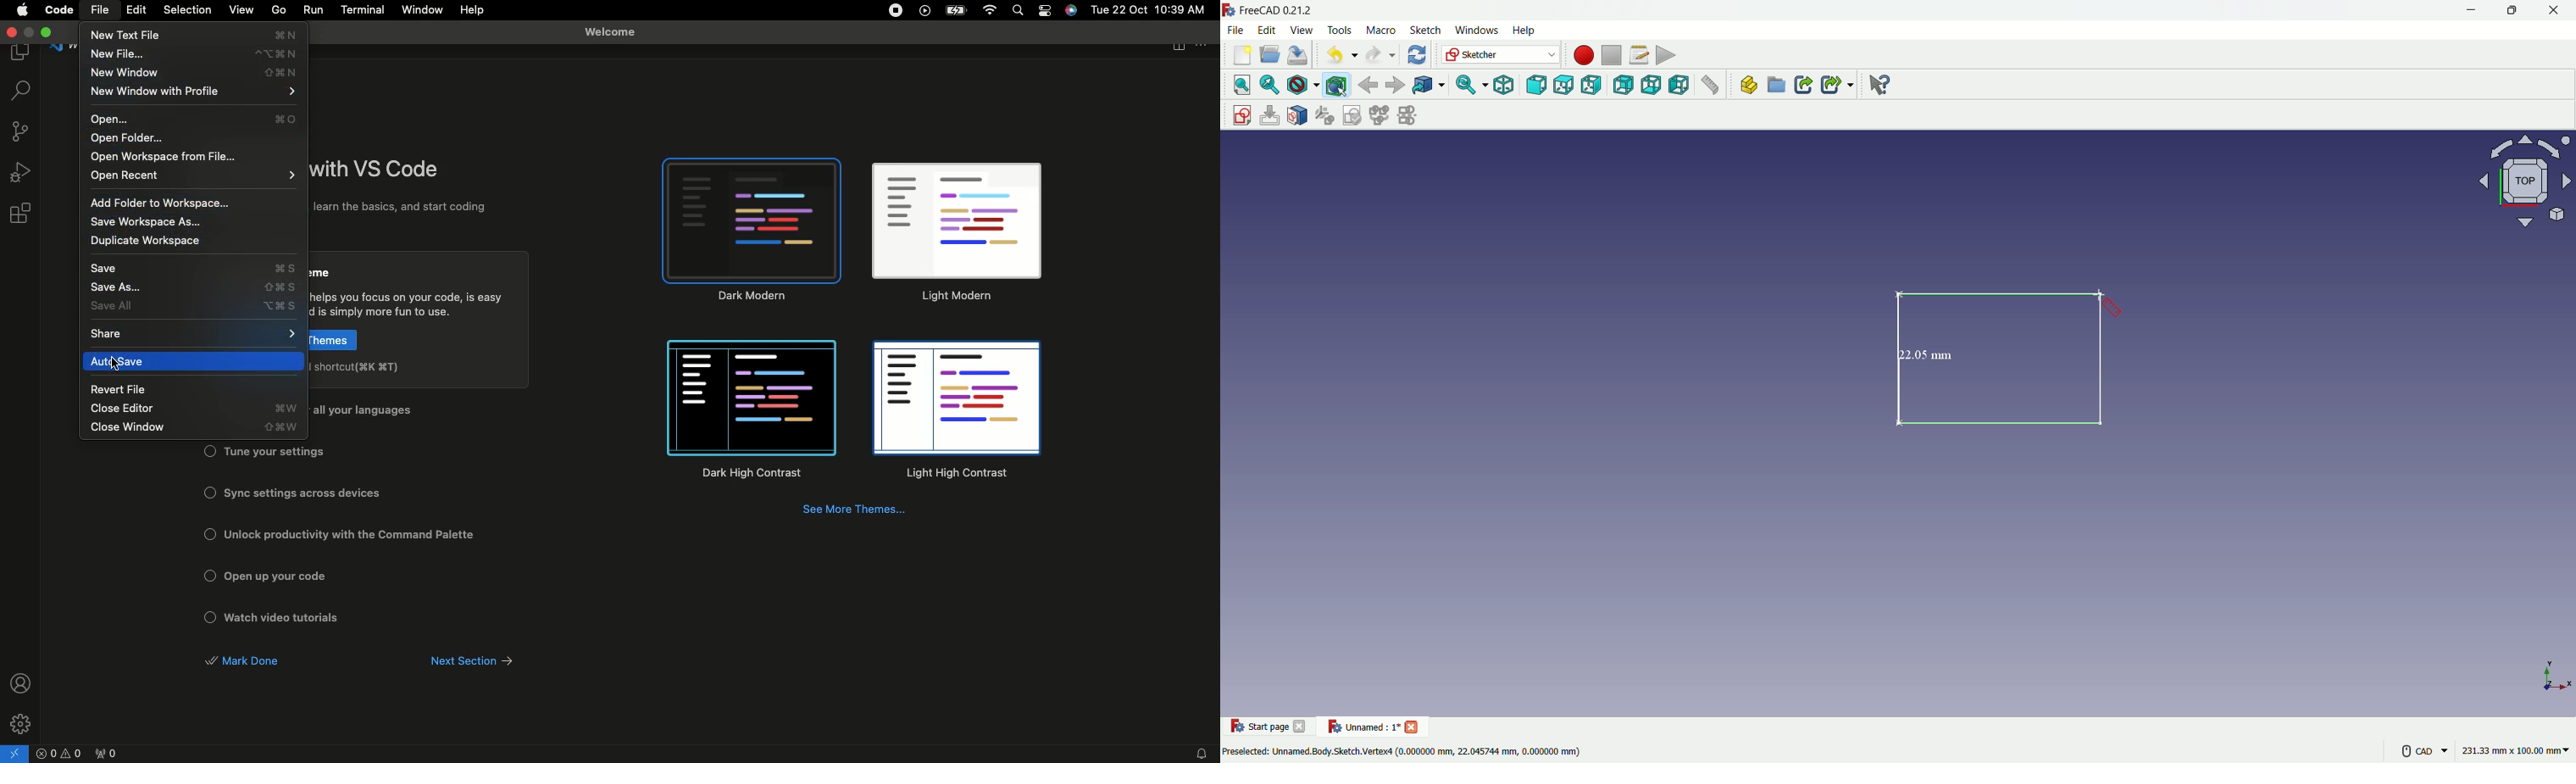  I want to click on sketch menu, so click(1425, 30).